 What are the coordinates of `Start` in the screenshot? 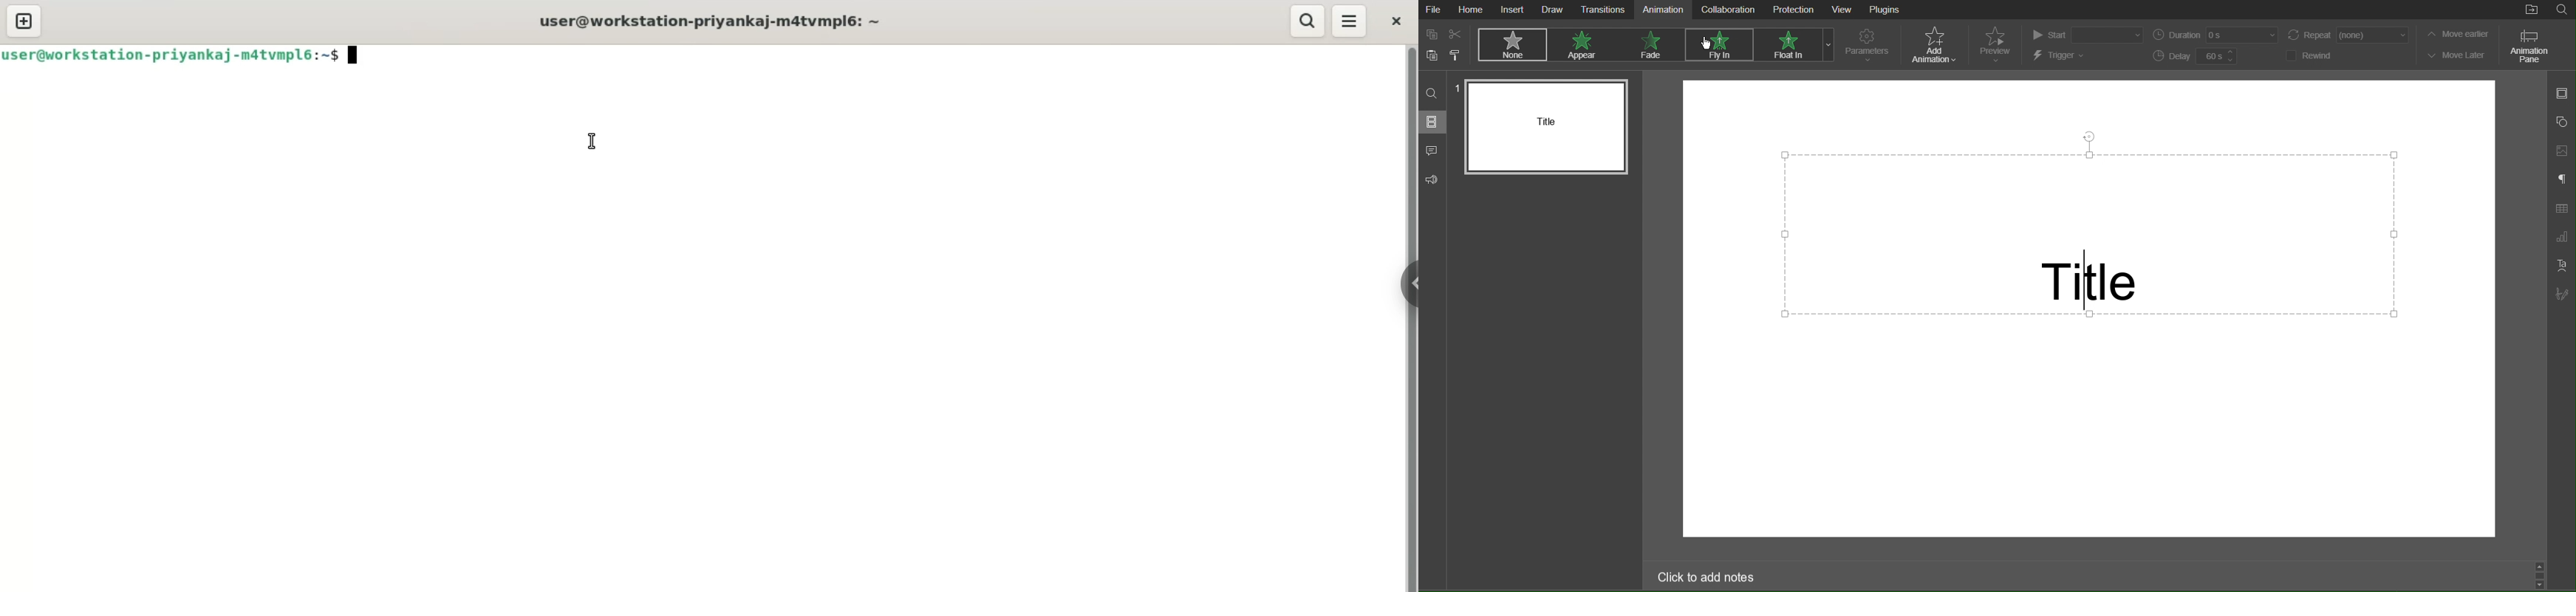 It's located at (2086, 35).